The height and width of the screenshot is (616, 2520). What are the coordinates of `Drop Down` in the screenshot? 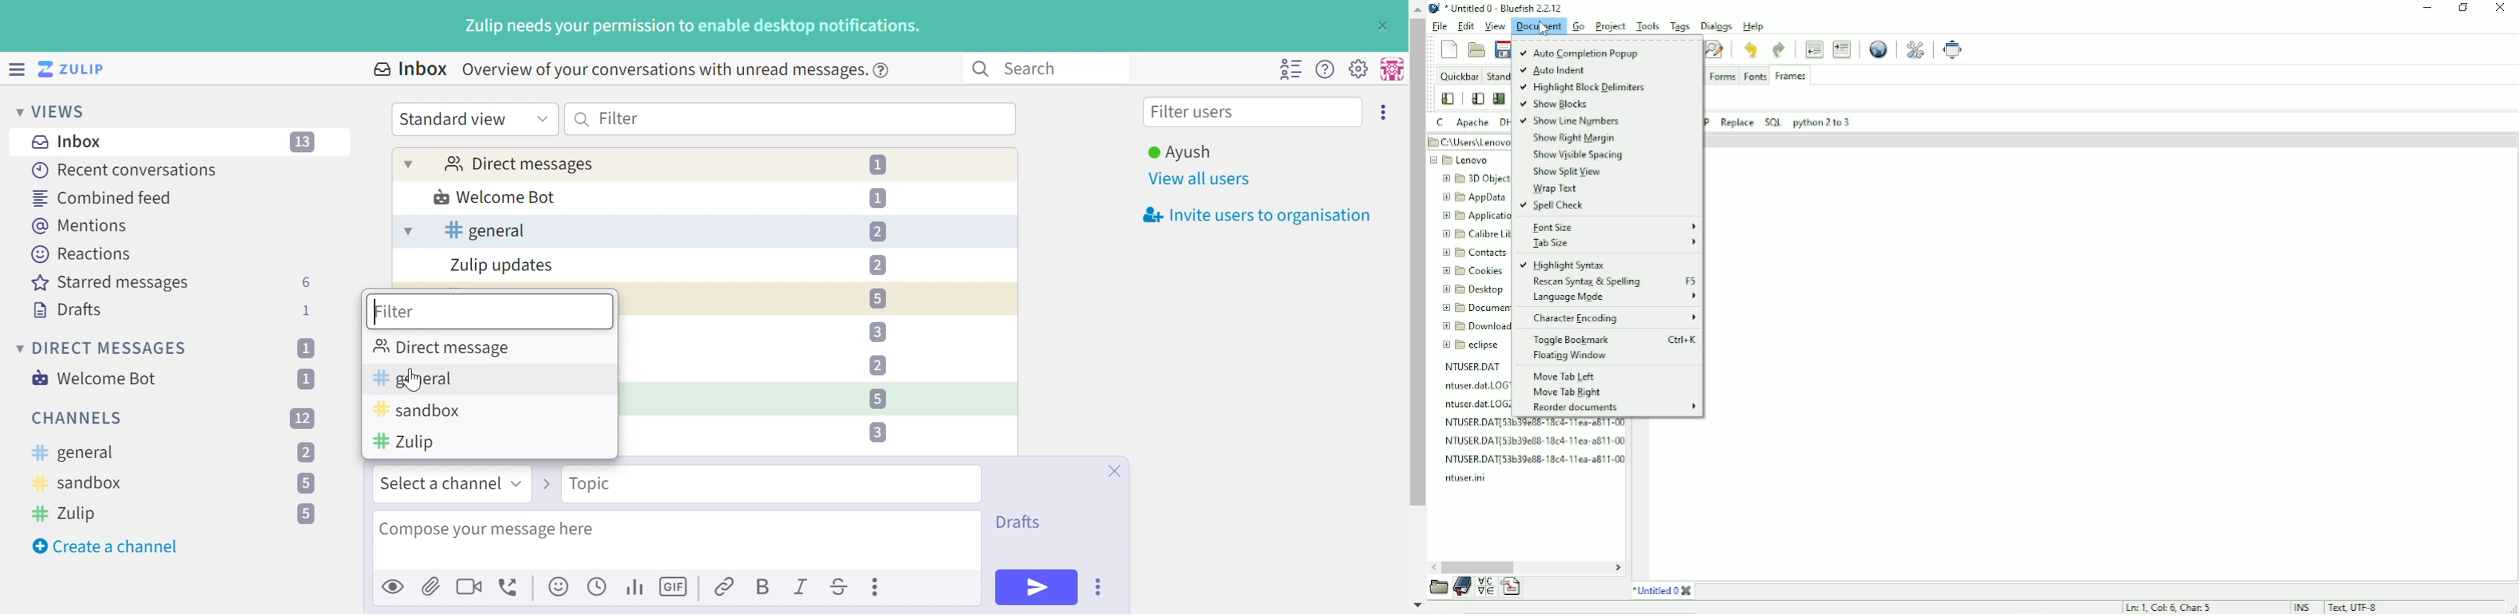 It's located at (15, 111).